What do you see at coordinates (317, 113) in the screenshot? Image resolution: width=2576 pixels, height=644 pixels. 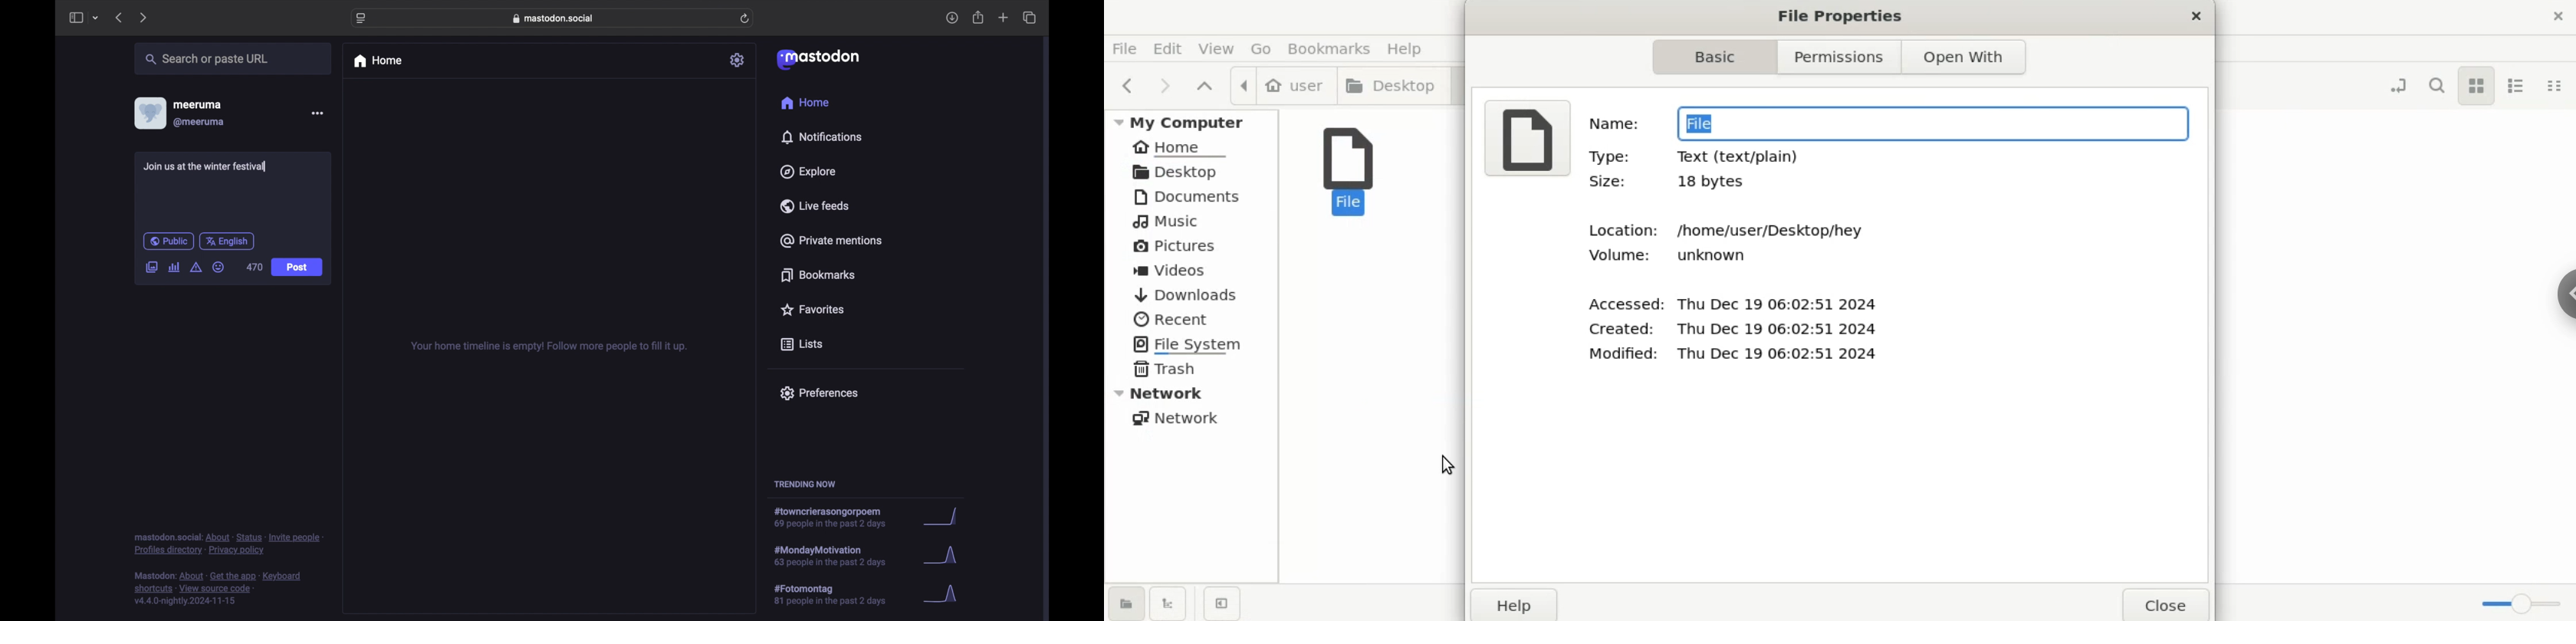 I see `more options` at bounding box center [317, 113].